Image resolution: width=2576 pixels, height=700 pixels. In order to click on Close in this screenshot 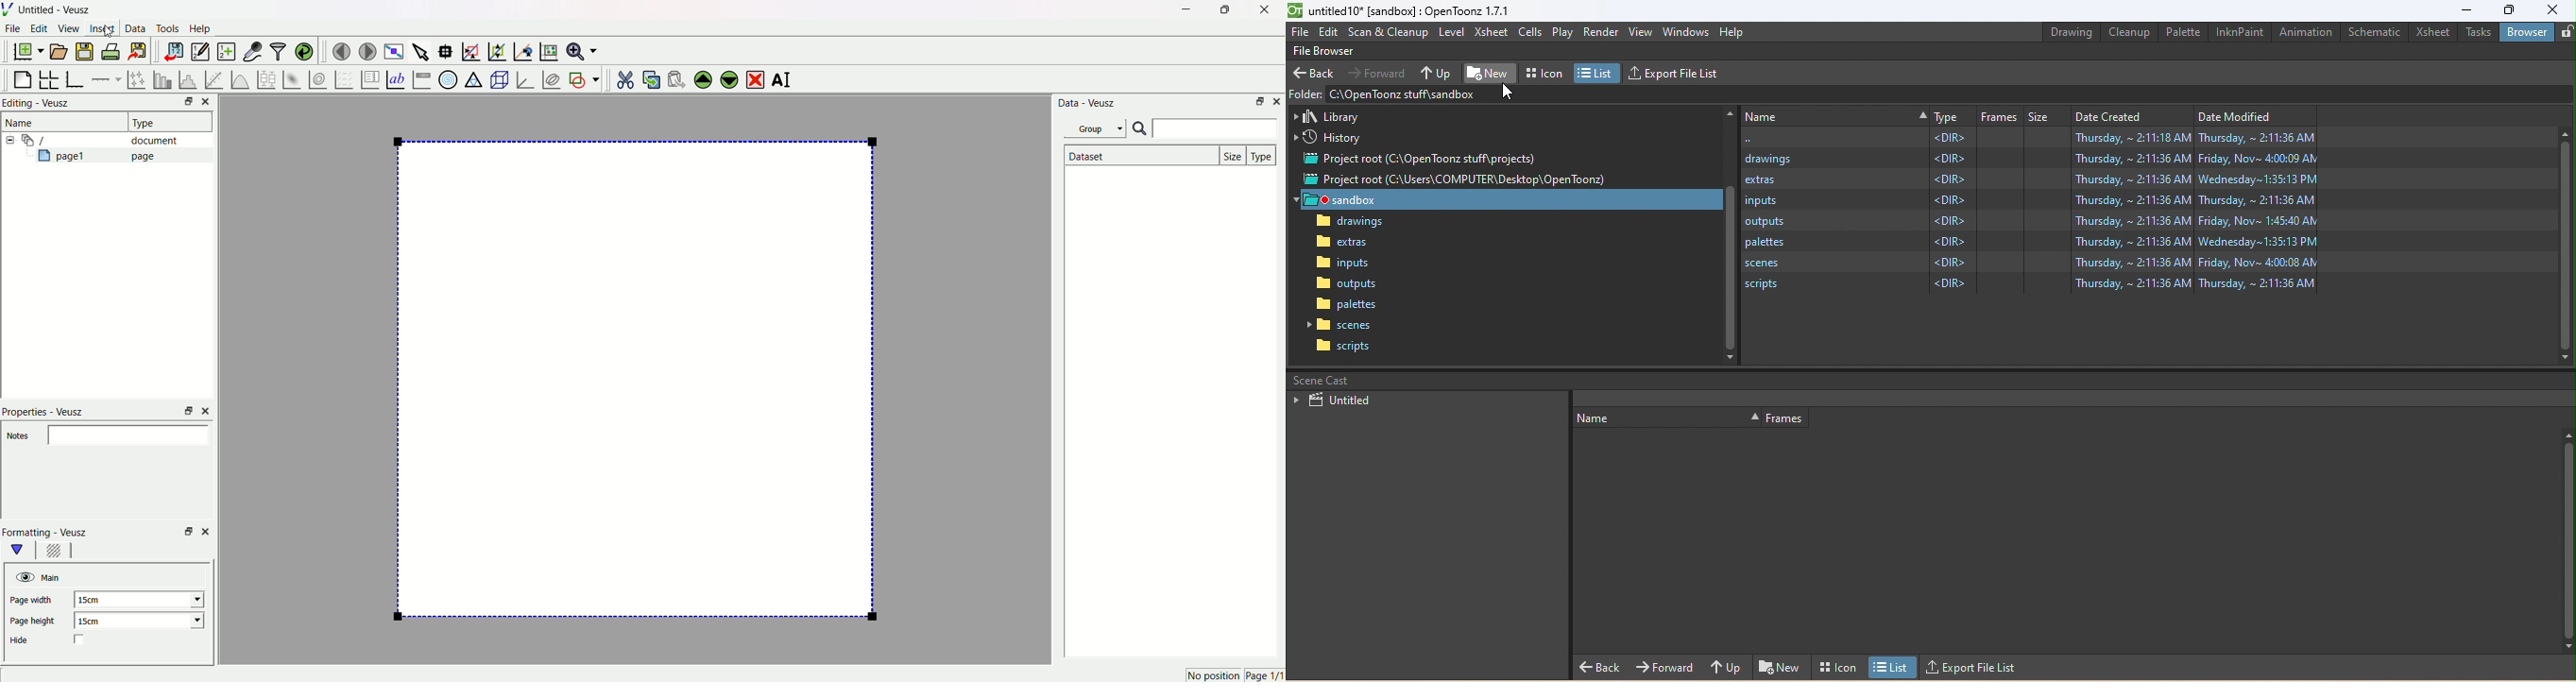, I will do `click(210, 101)`.